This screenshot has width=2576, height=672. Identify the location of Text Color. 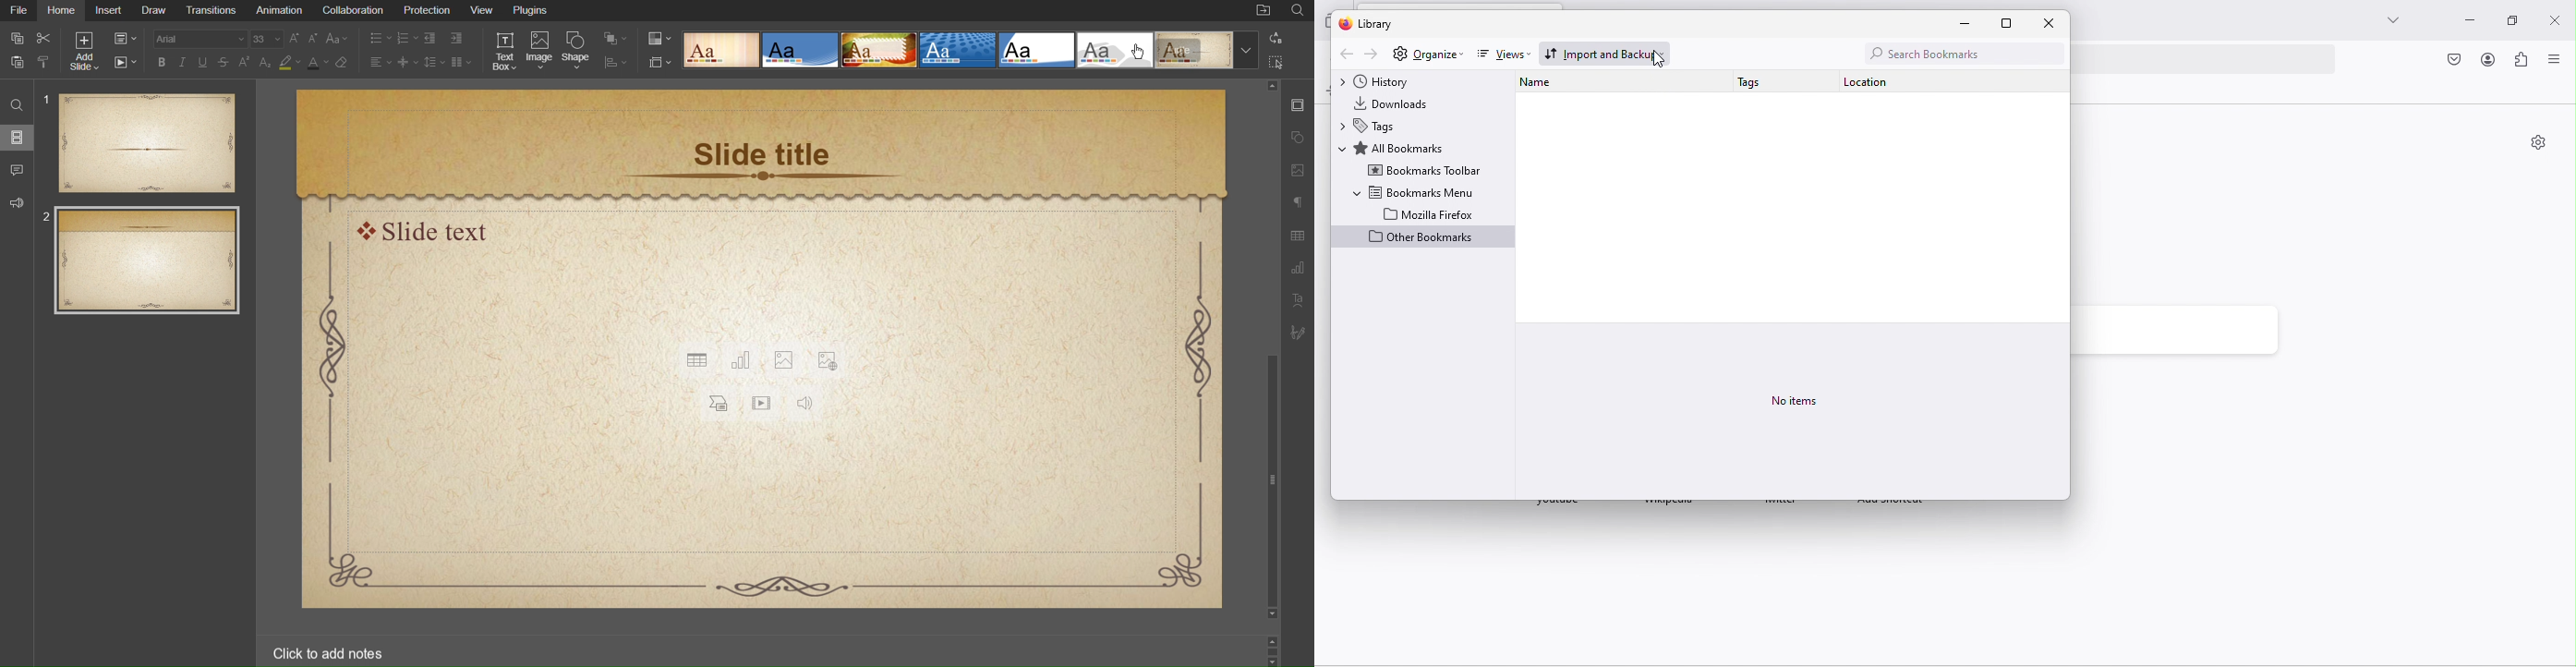
(316, 62).